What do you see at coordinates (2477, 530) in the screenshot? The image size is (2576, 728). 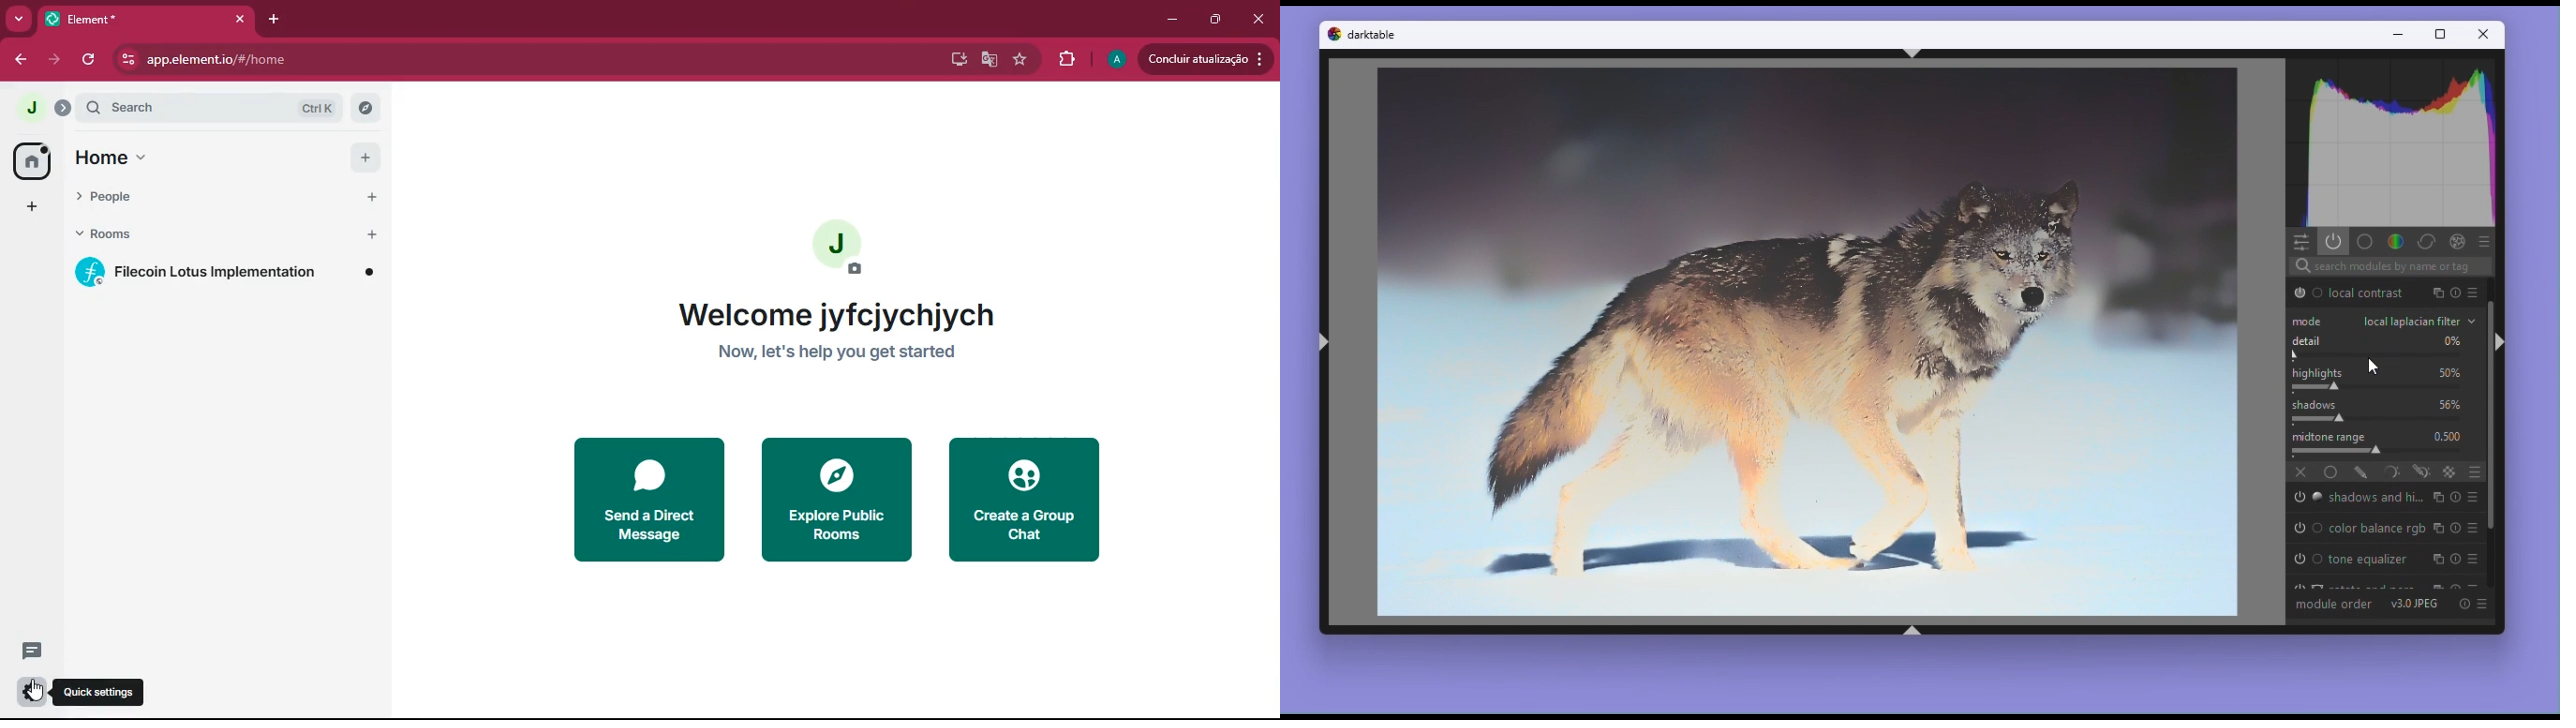 I see `presets` at bounding box center [2477, 530].